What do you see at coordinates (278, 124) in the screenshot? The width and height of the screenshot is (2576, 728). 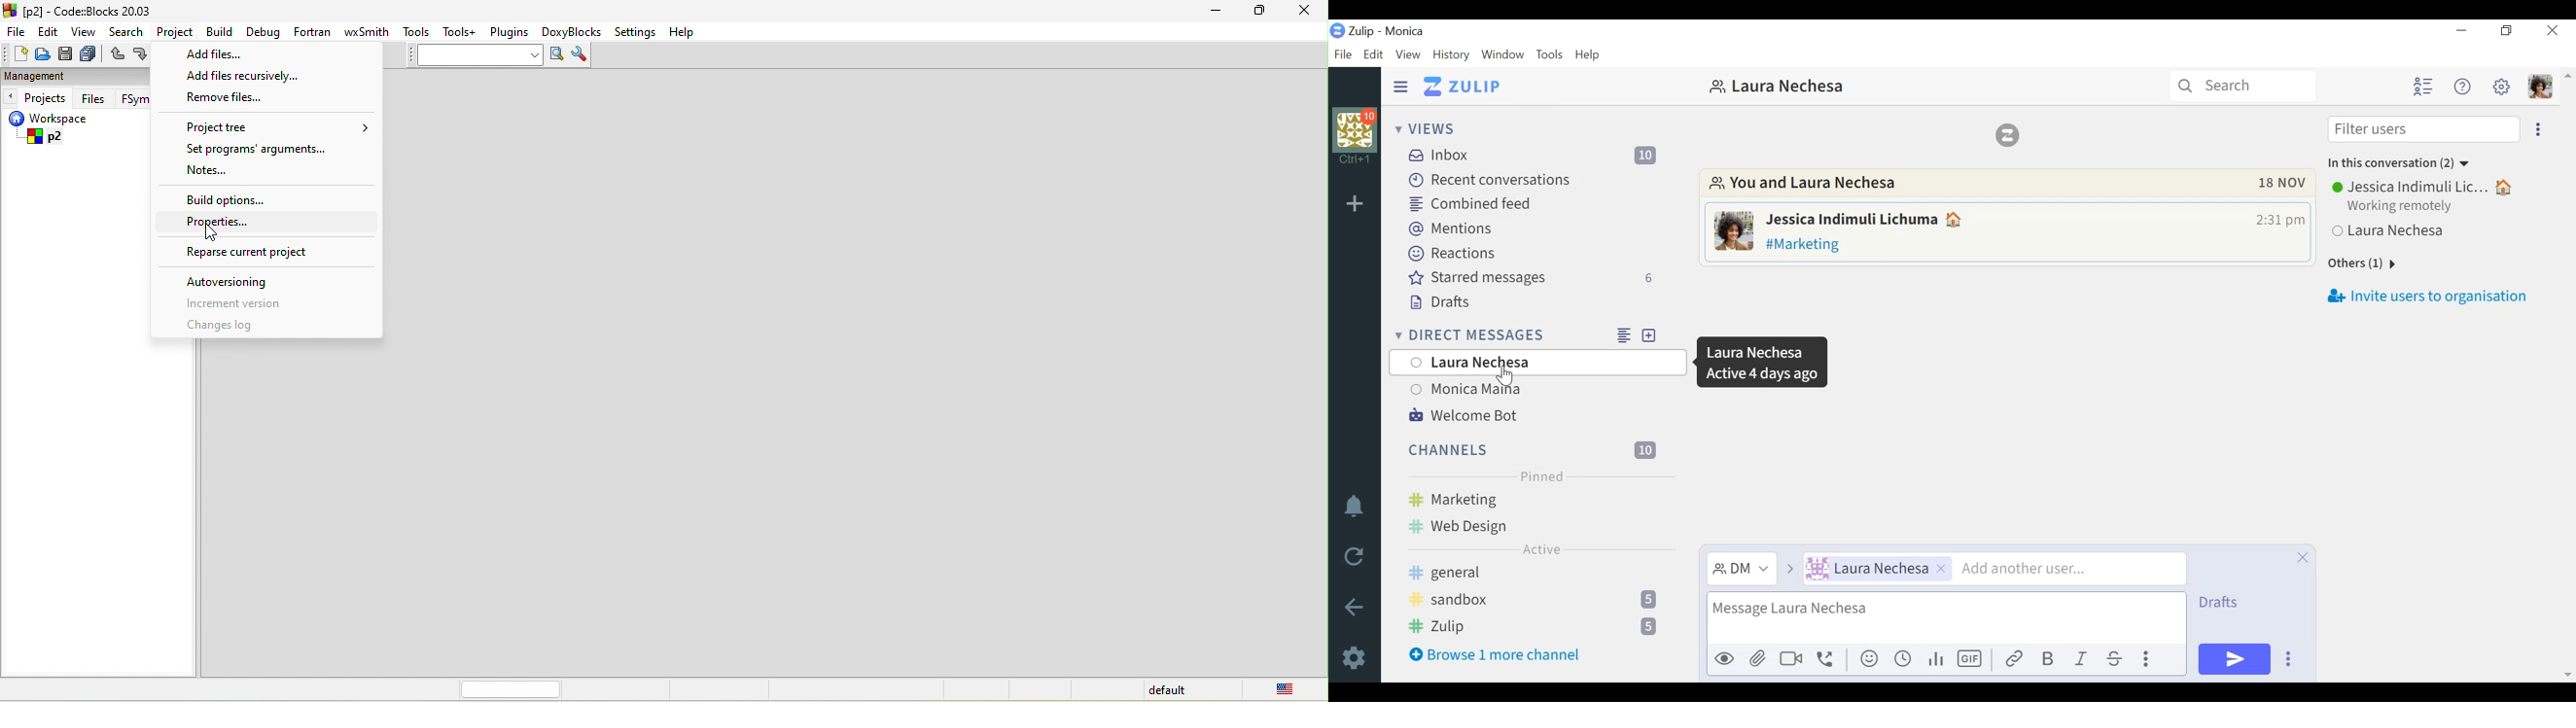 I see `project tree` at bounding box center [278, 124].